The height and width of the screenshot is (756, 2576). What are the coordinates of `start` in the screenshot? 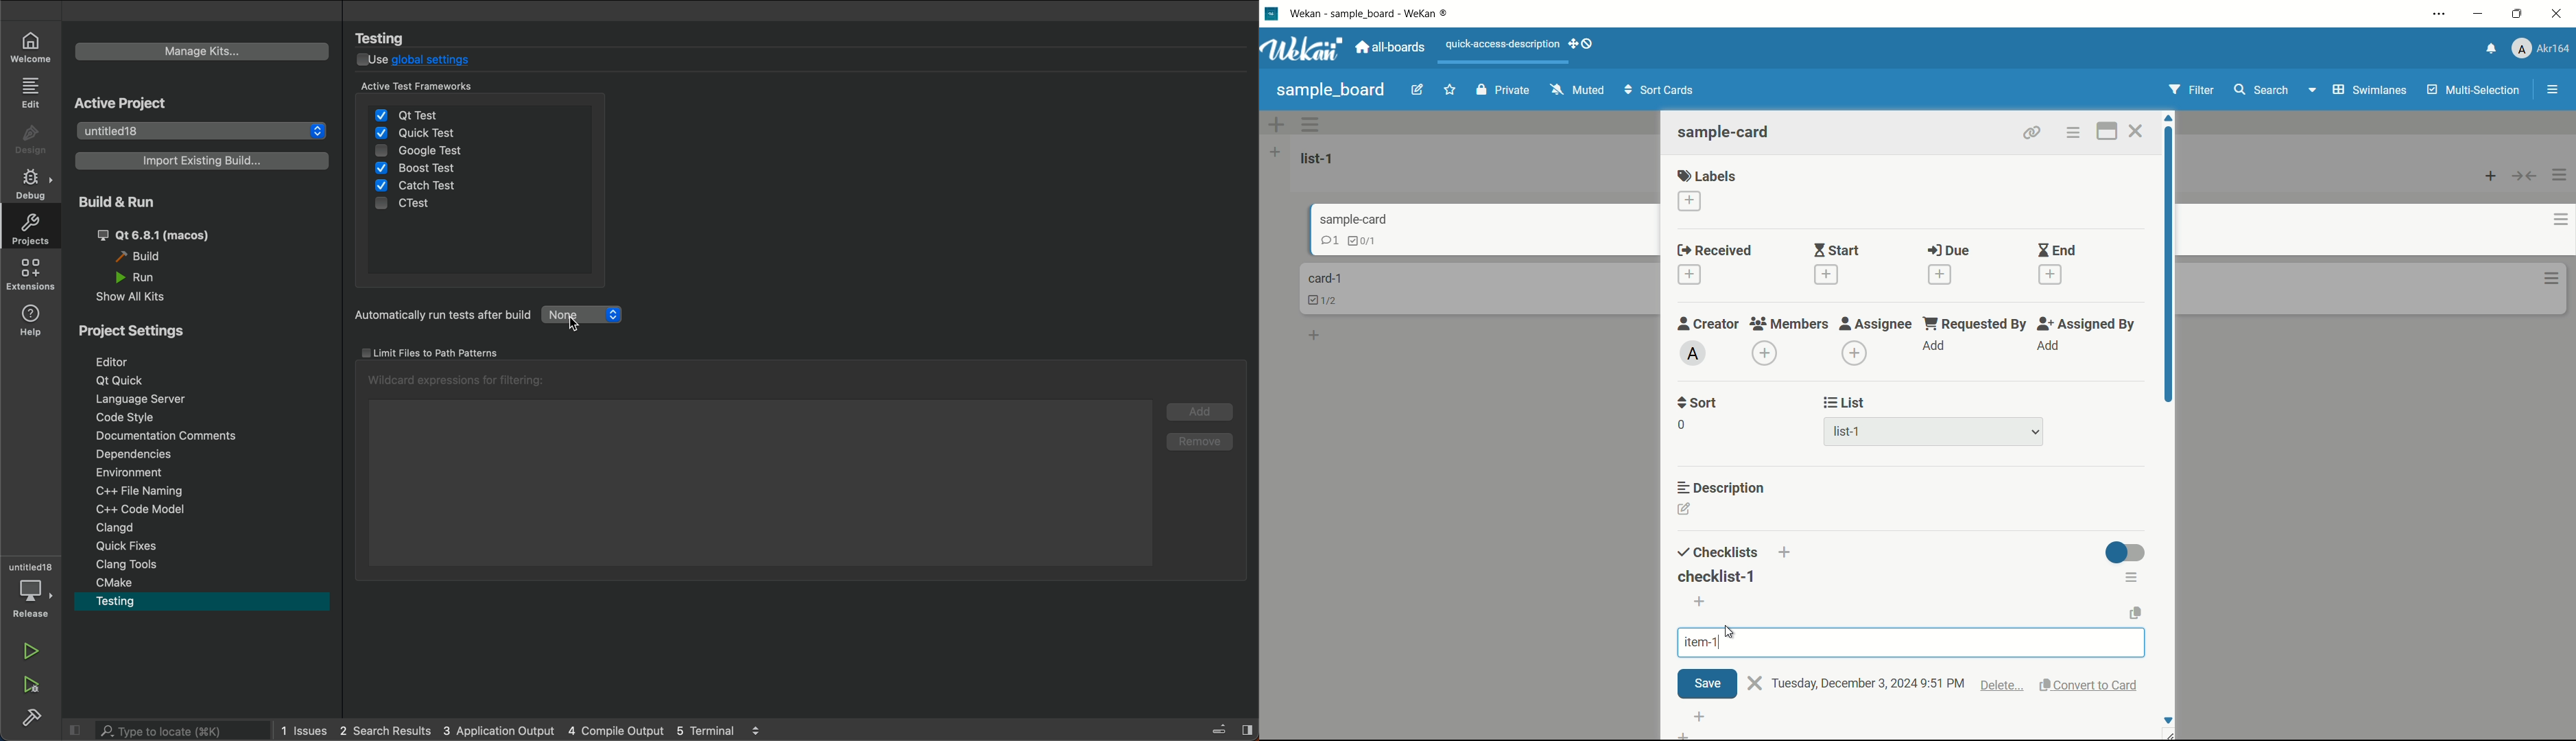 It's located at (1838, 250).